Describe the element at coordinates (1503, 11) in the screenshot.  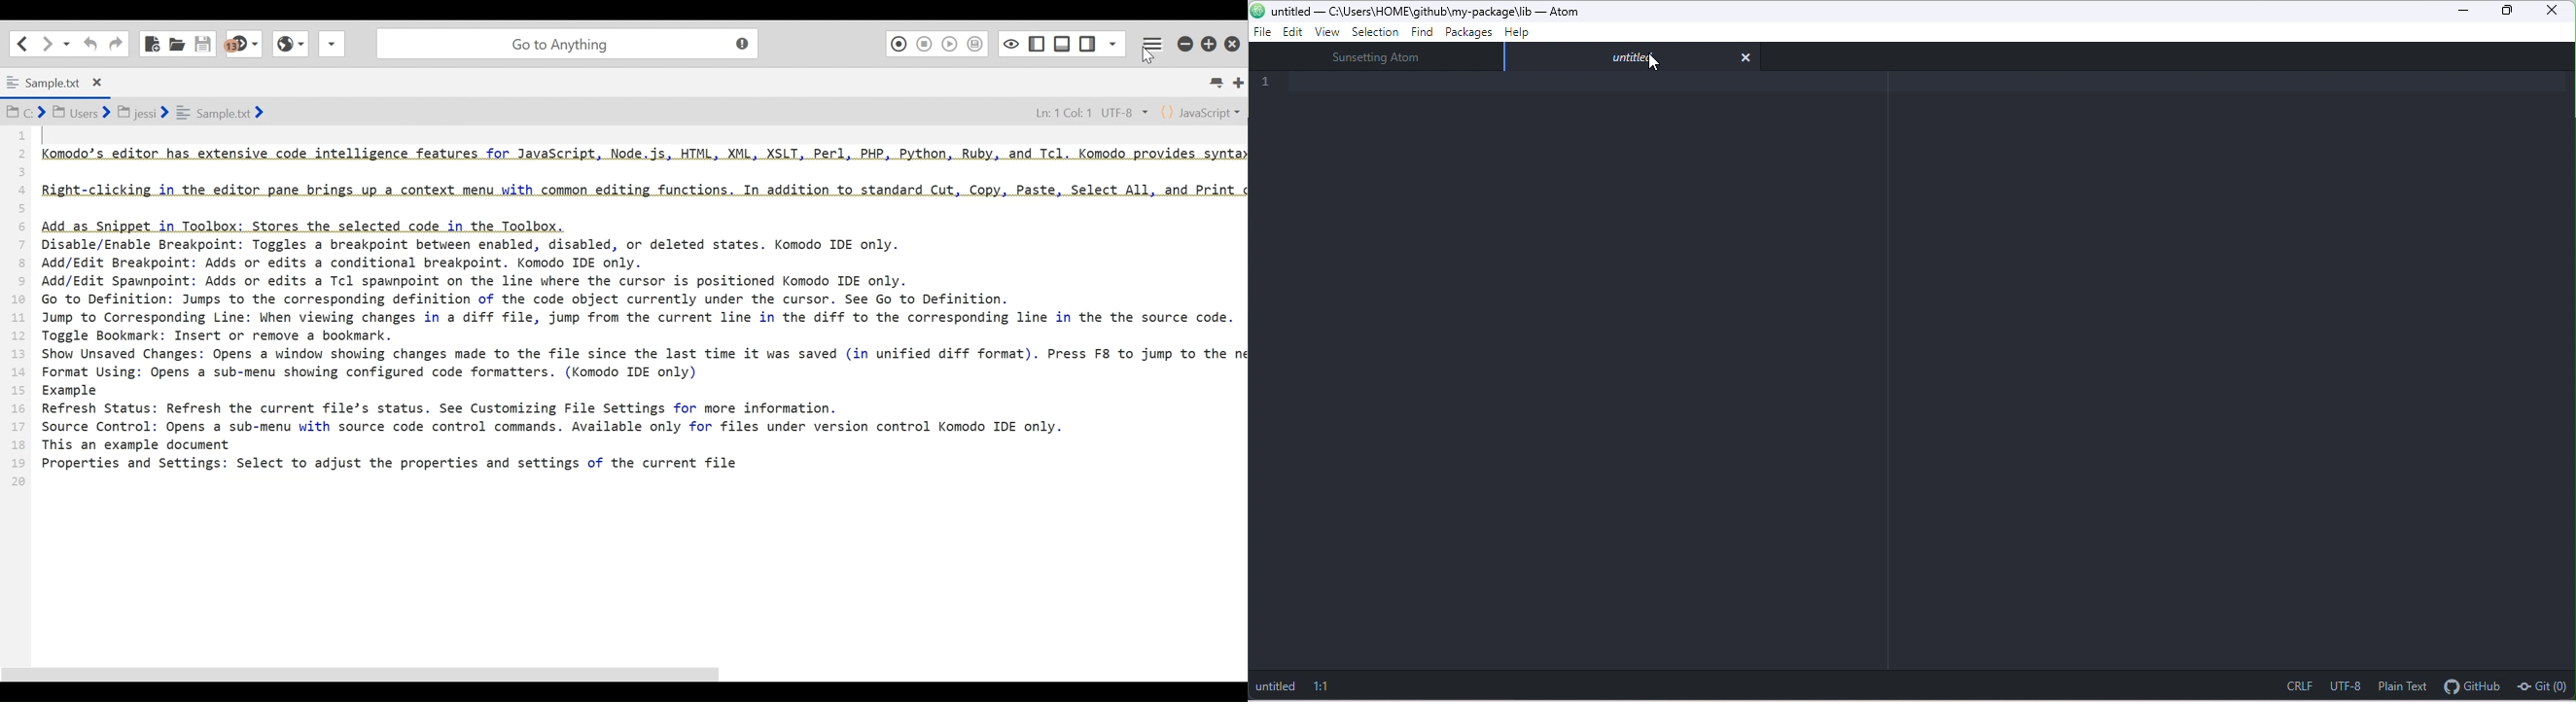
I see `Project path location` at that location.